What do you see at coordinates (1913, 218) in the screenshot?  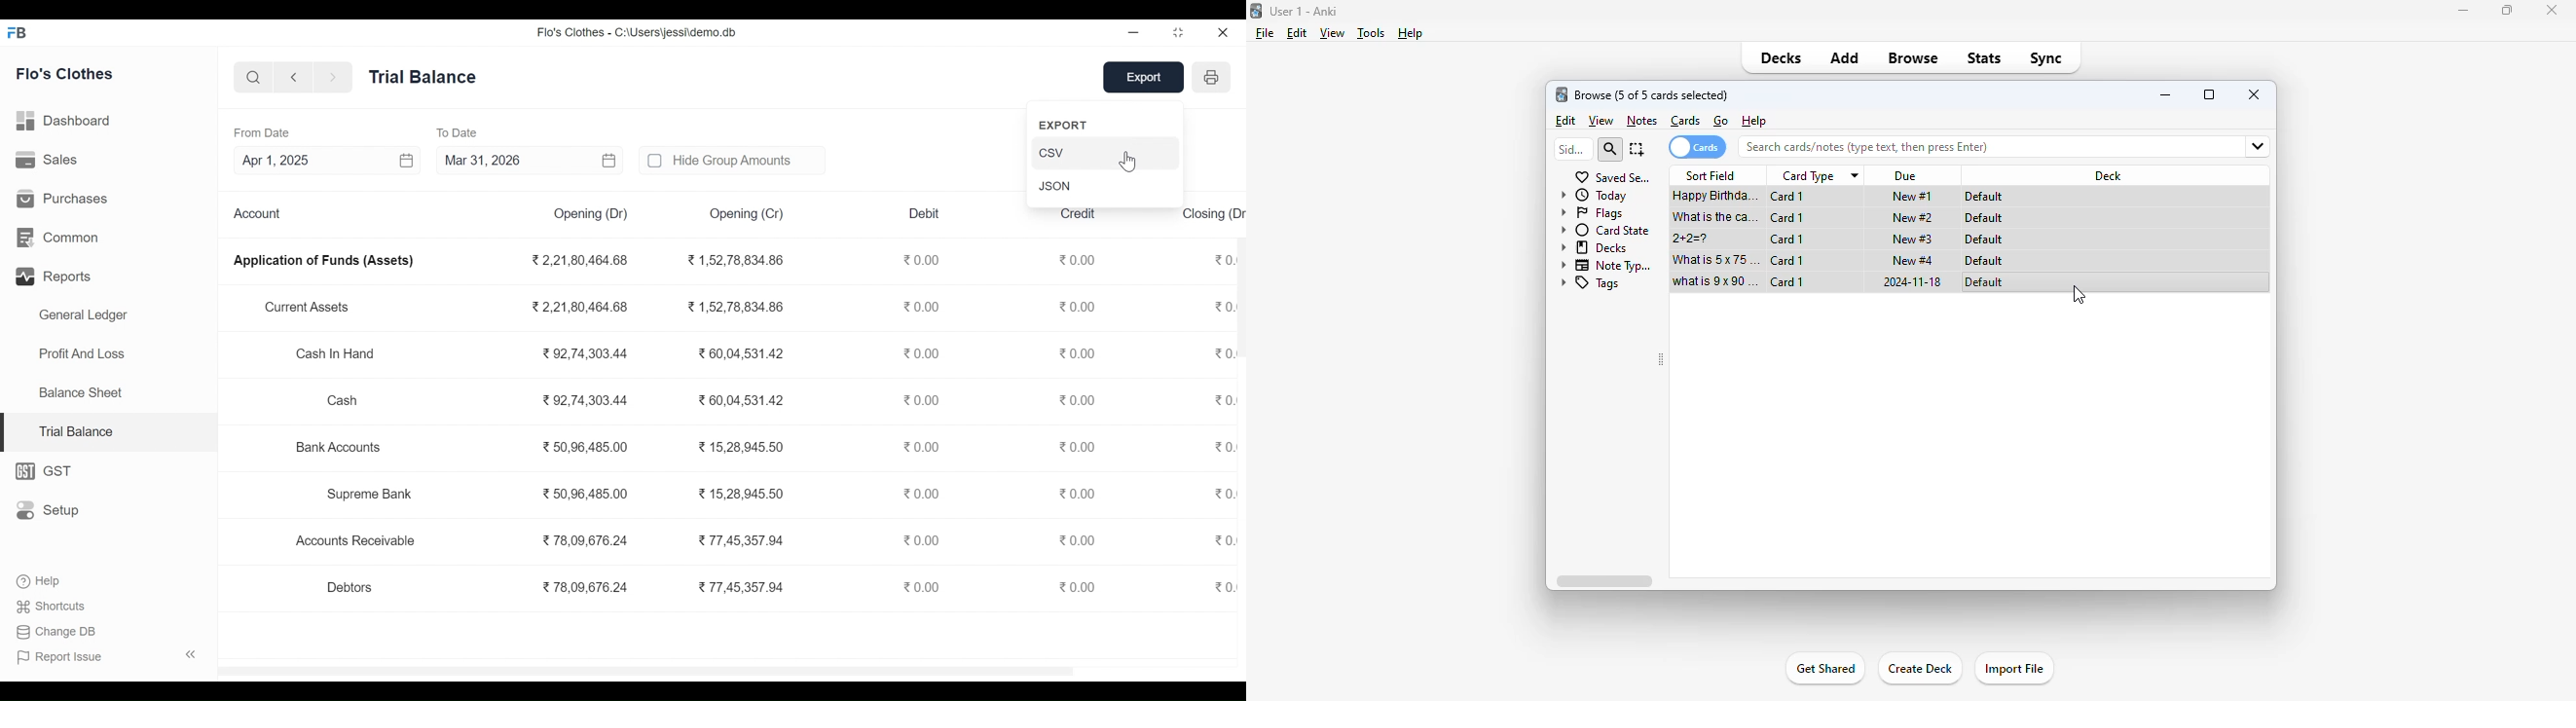 I see `new #2` at bounding box center [1913, 218].